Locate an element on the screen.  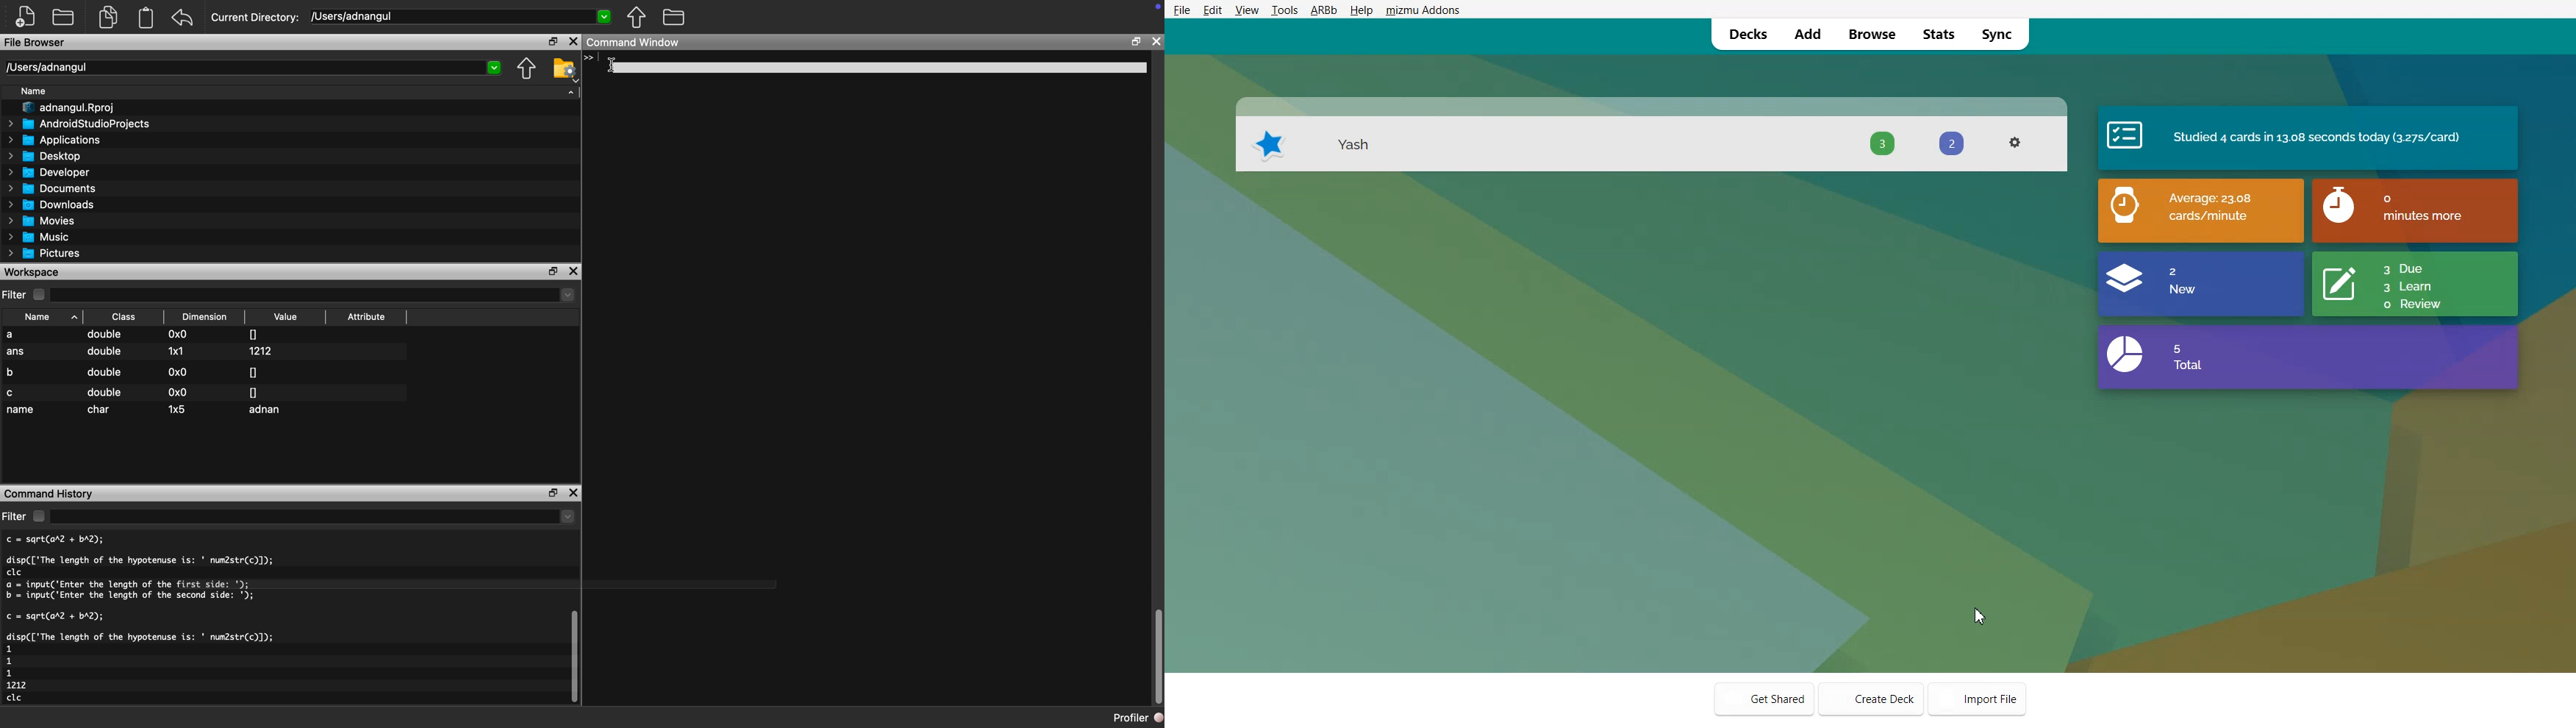
Users/adnangul 2 is located at coordinates (252, 68).